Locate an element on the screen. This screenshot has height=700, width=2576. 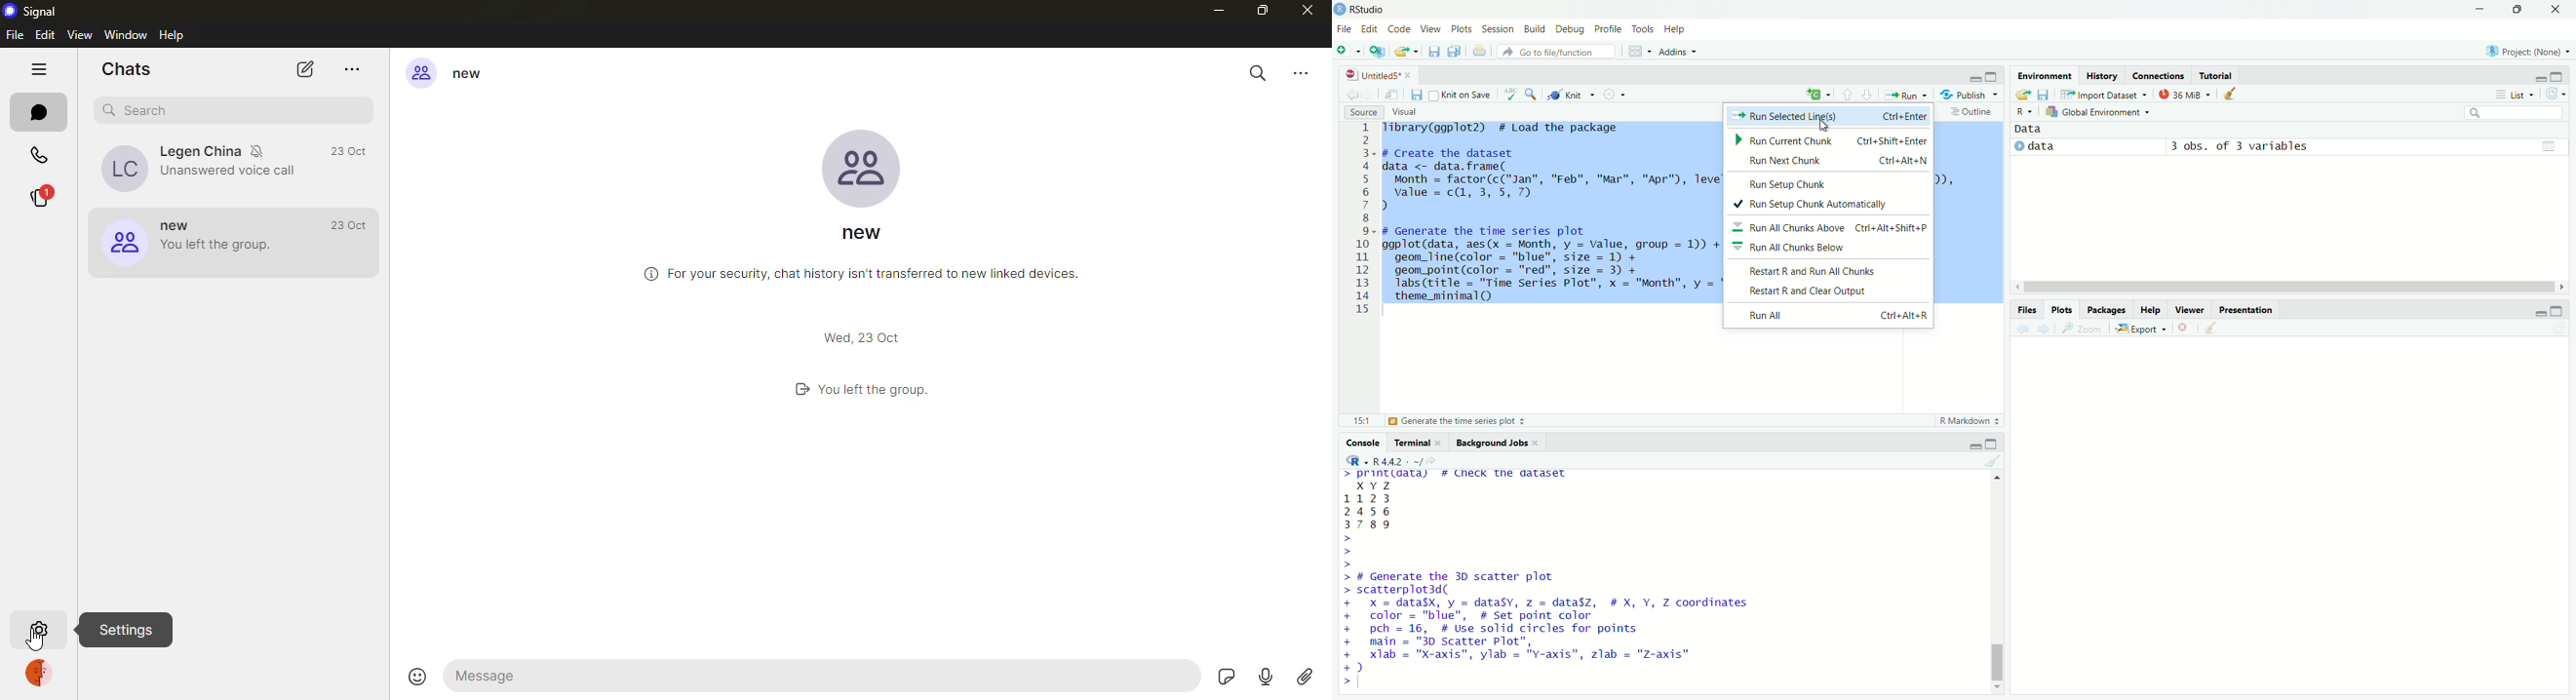
cursor is located at coordinates (1822, 125).